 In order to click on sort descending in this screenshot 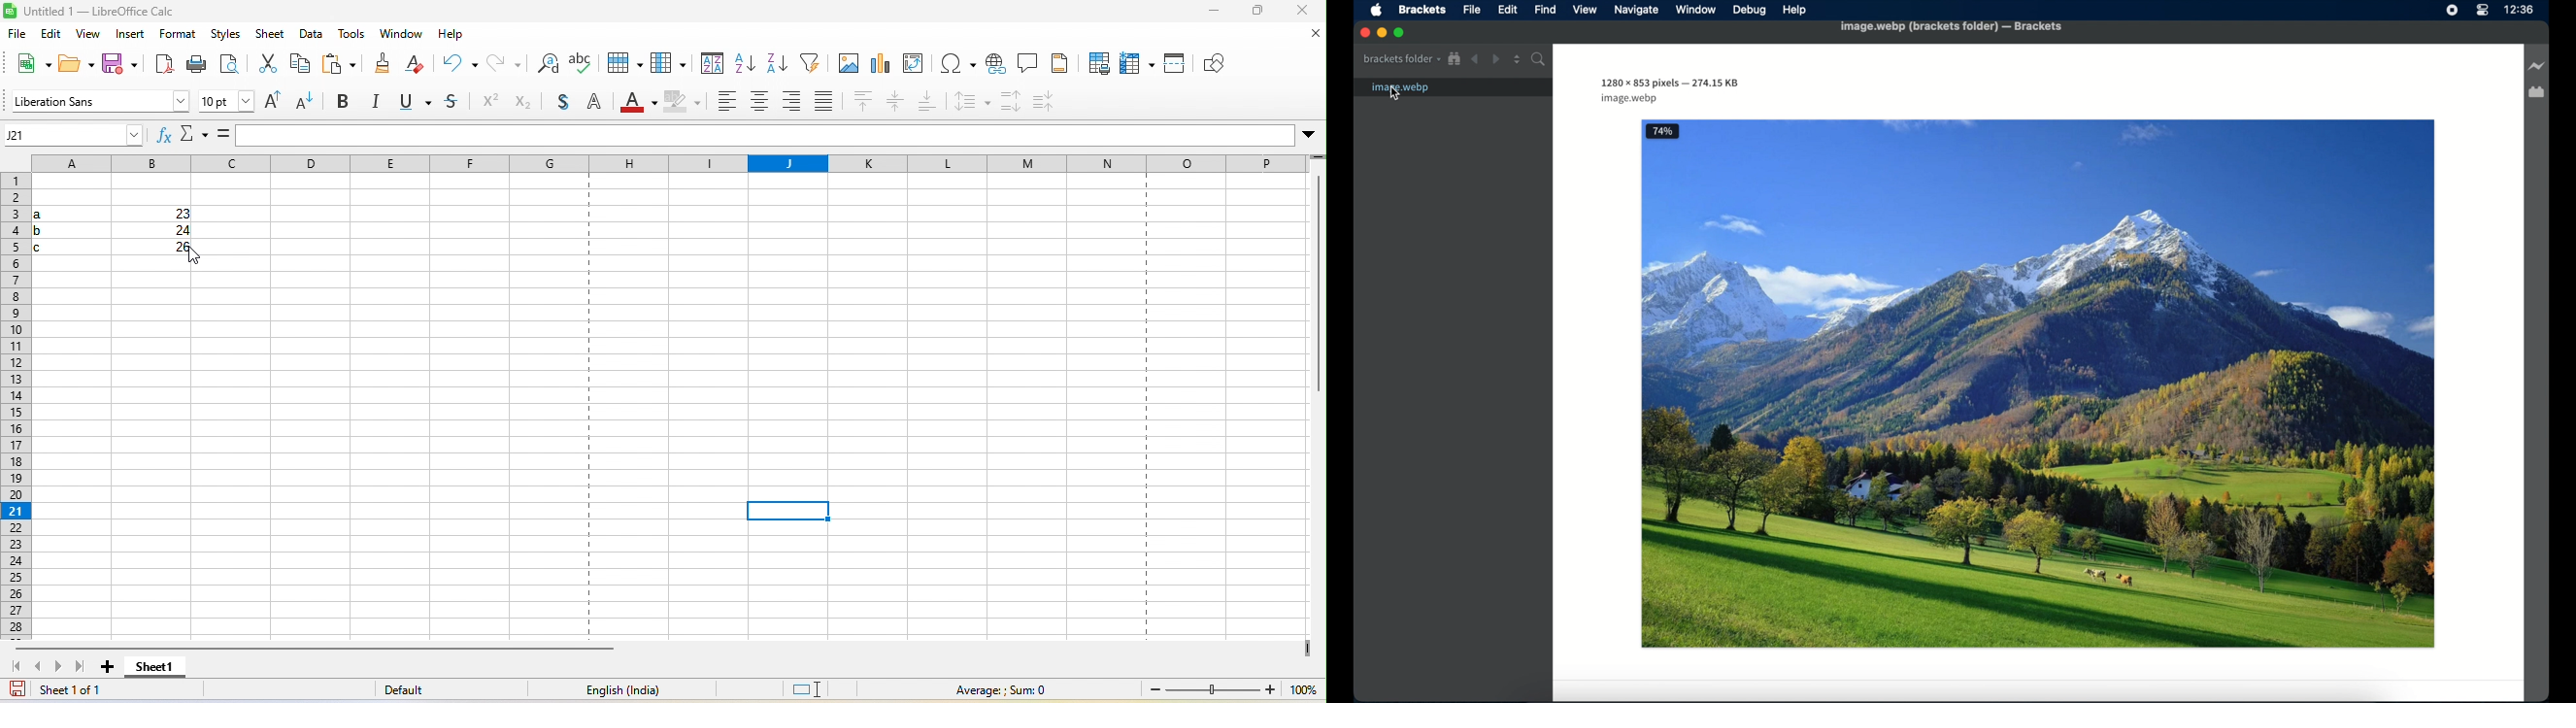, I will do `click(777, 65)`.